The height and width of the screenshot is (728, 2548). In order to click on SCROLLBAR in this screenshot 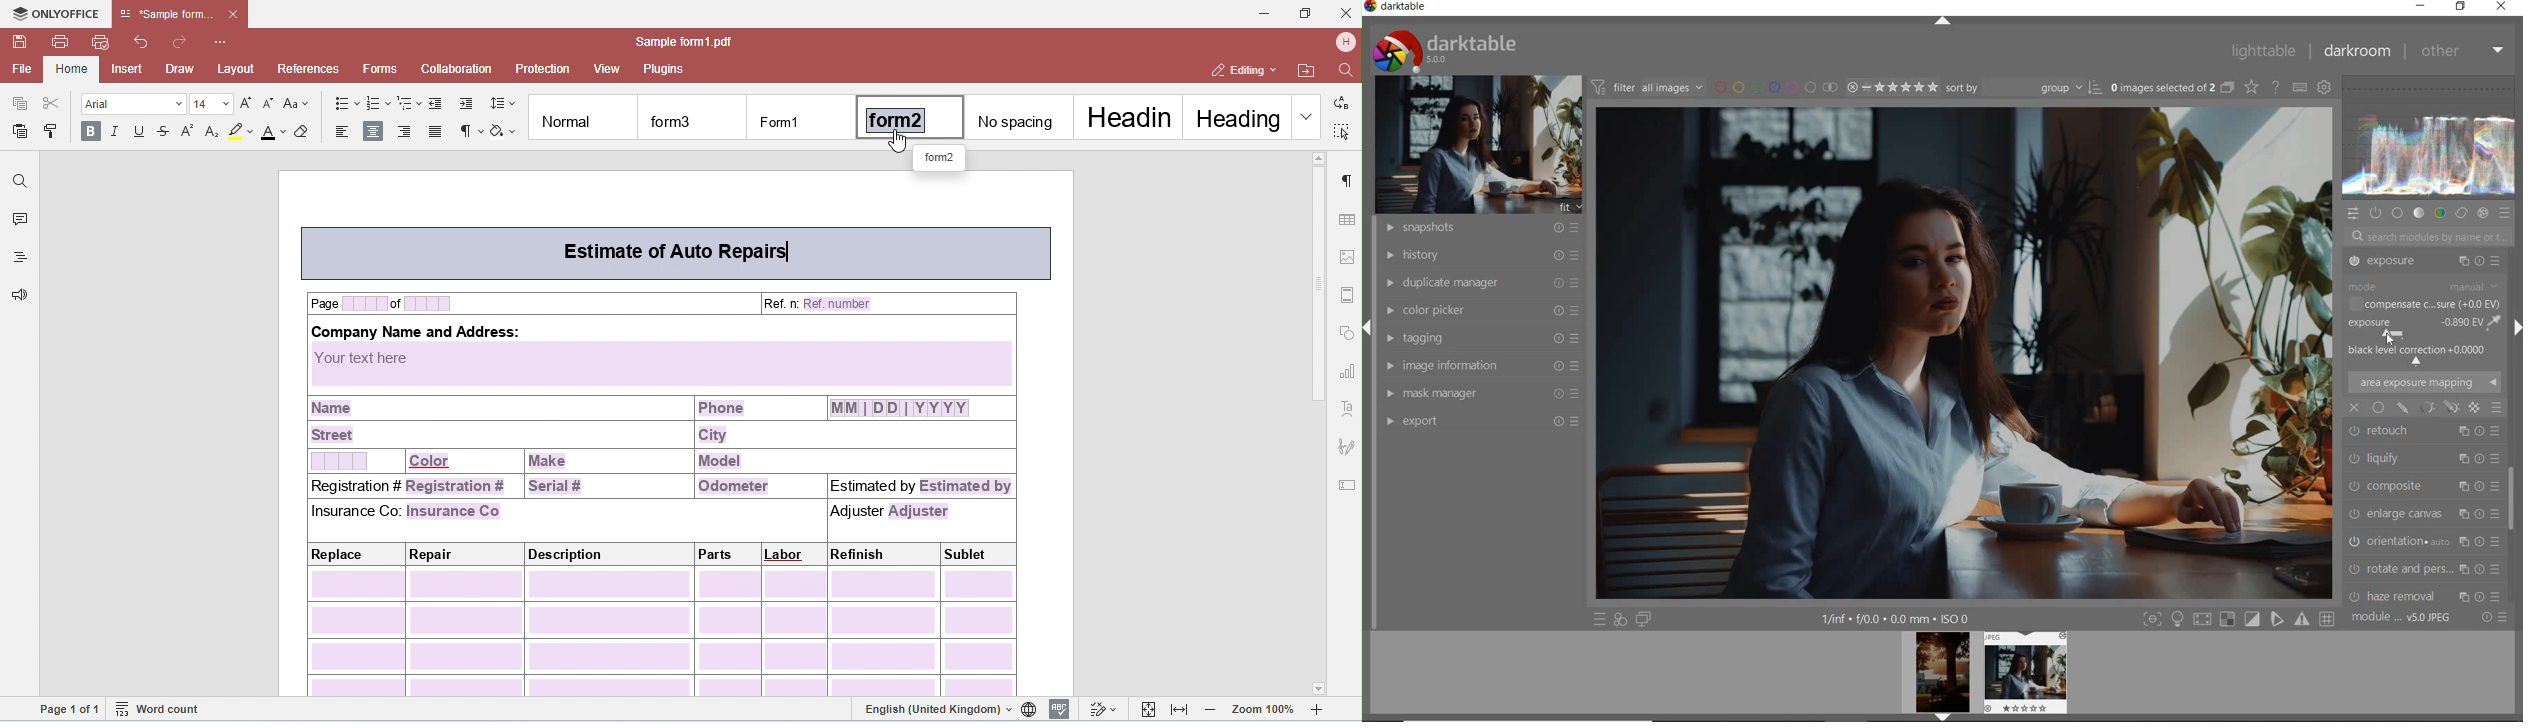, I will do `click(2515, 506)`.